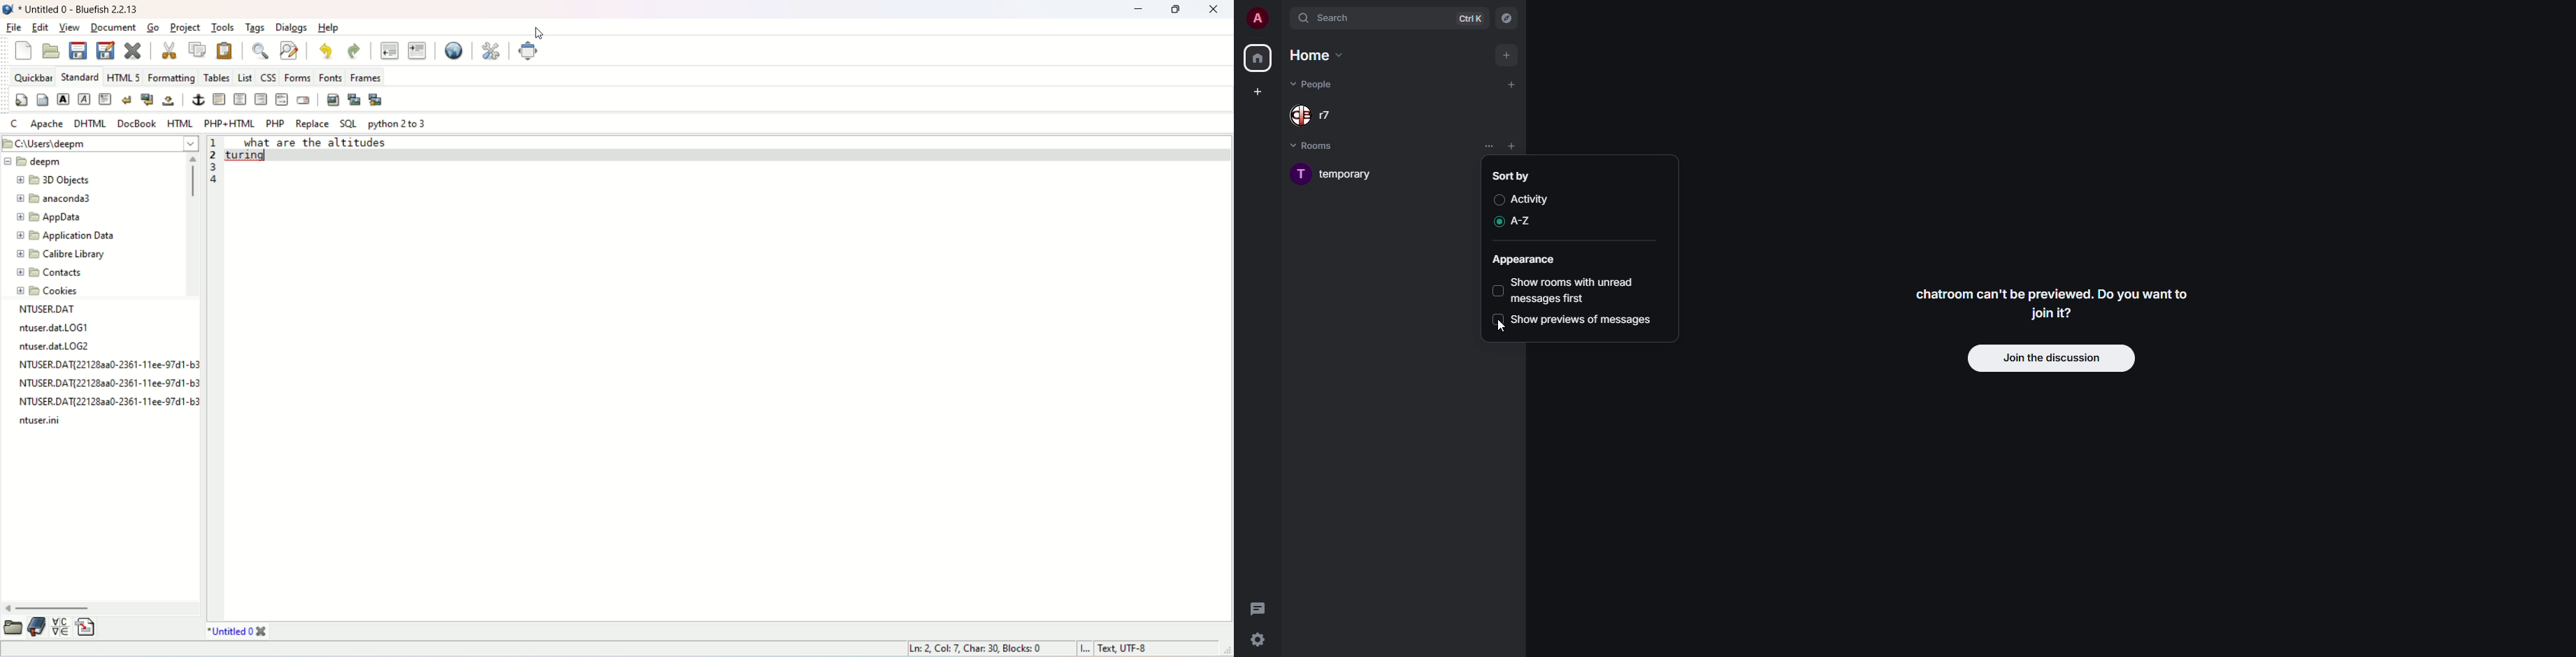  Describe the element at coordinates (1512, 84) in the screenshot. I see `add` at that location.